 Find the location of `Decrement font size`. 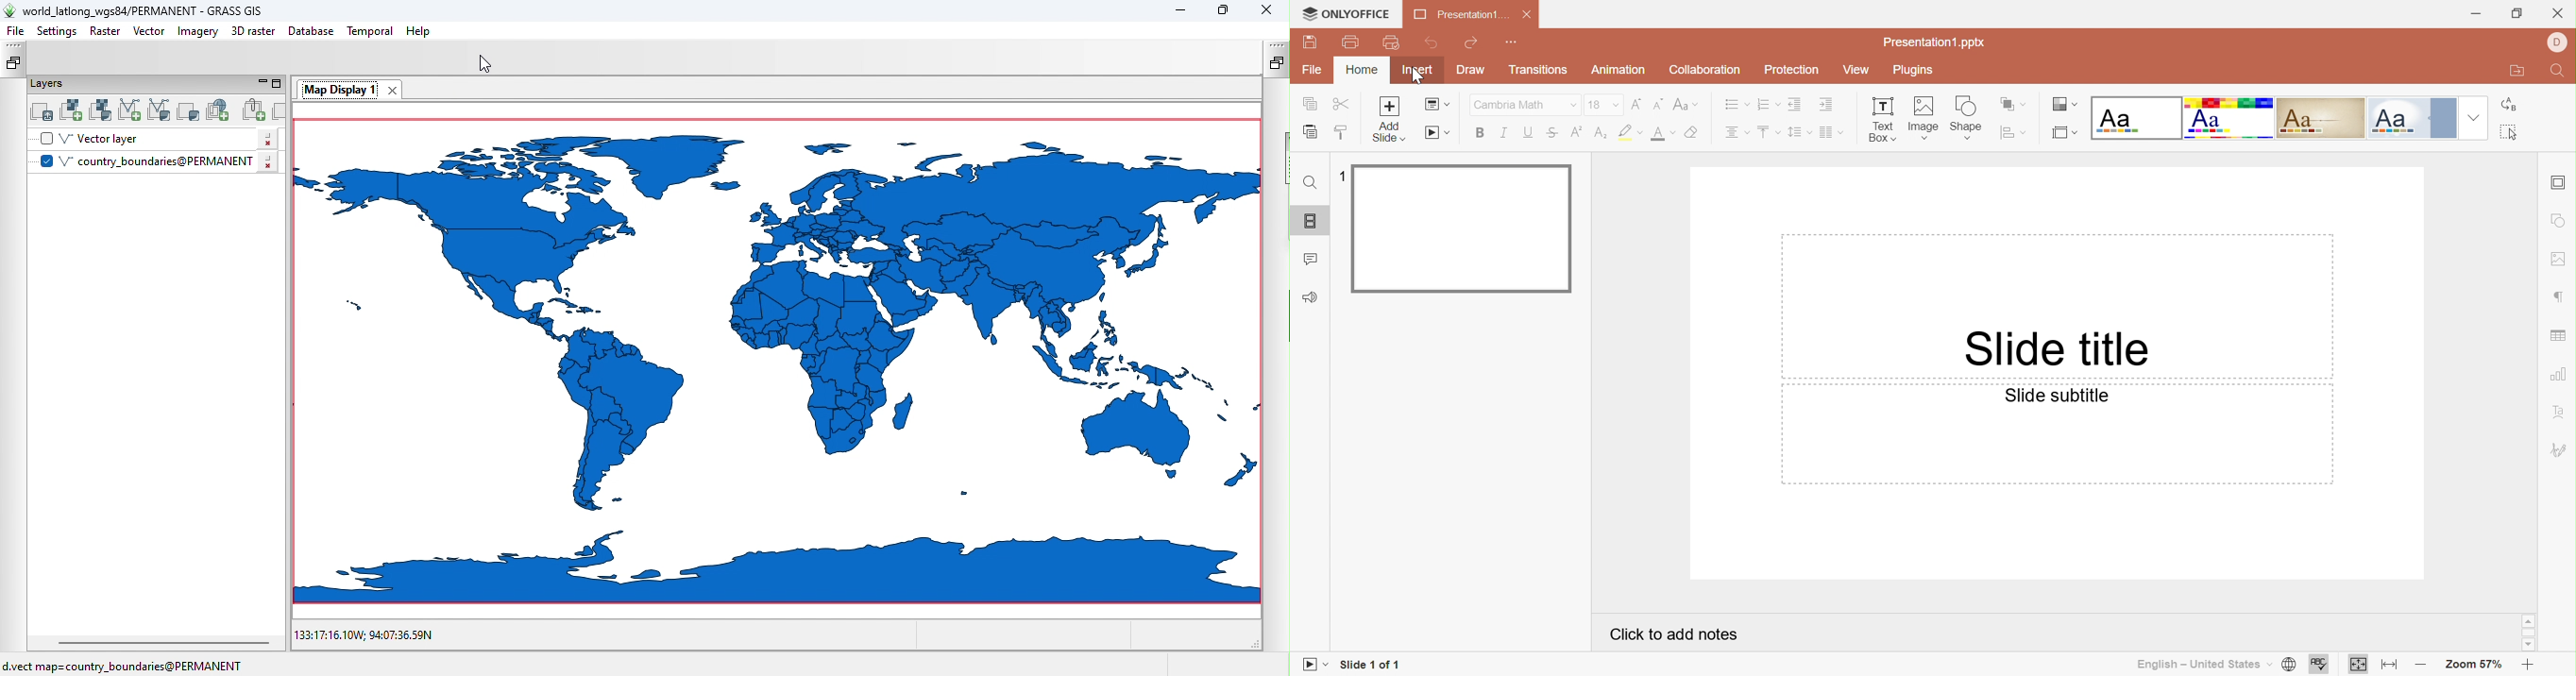

Decrement font size is located at coordinates (1657, 105).